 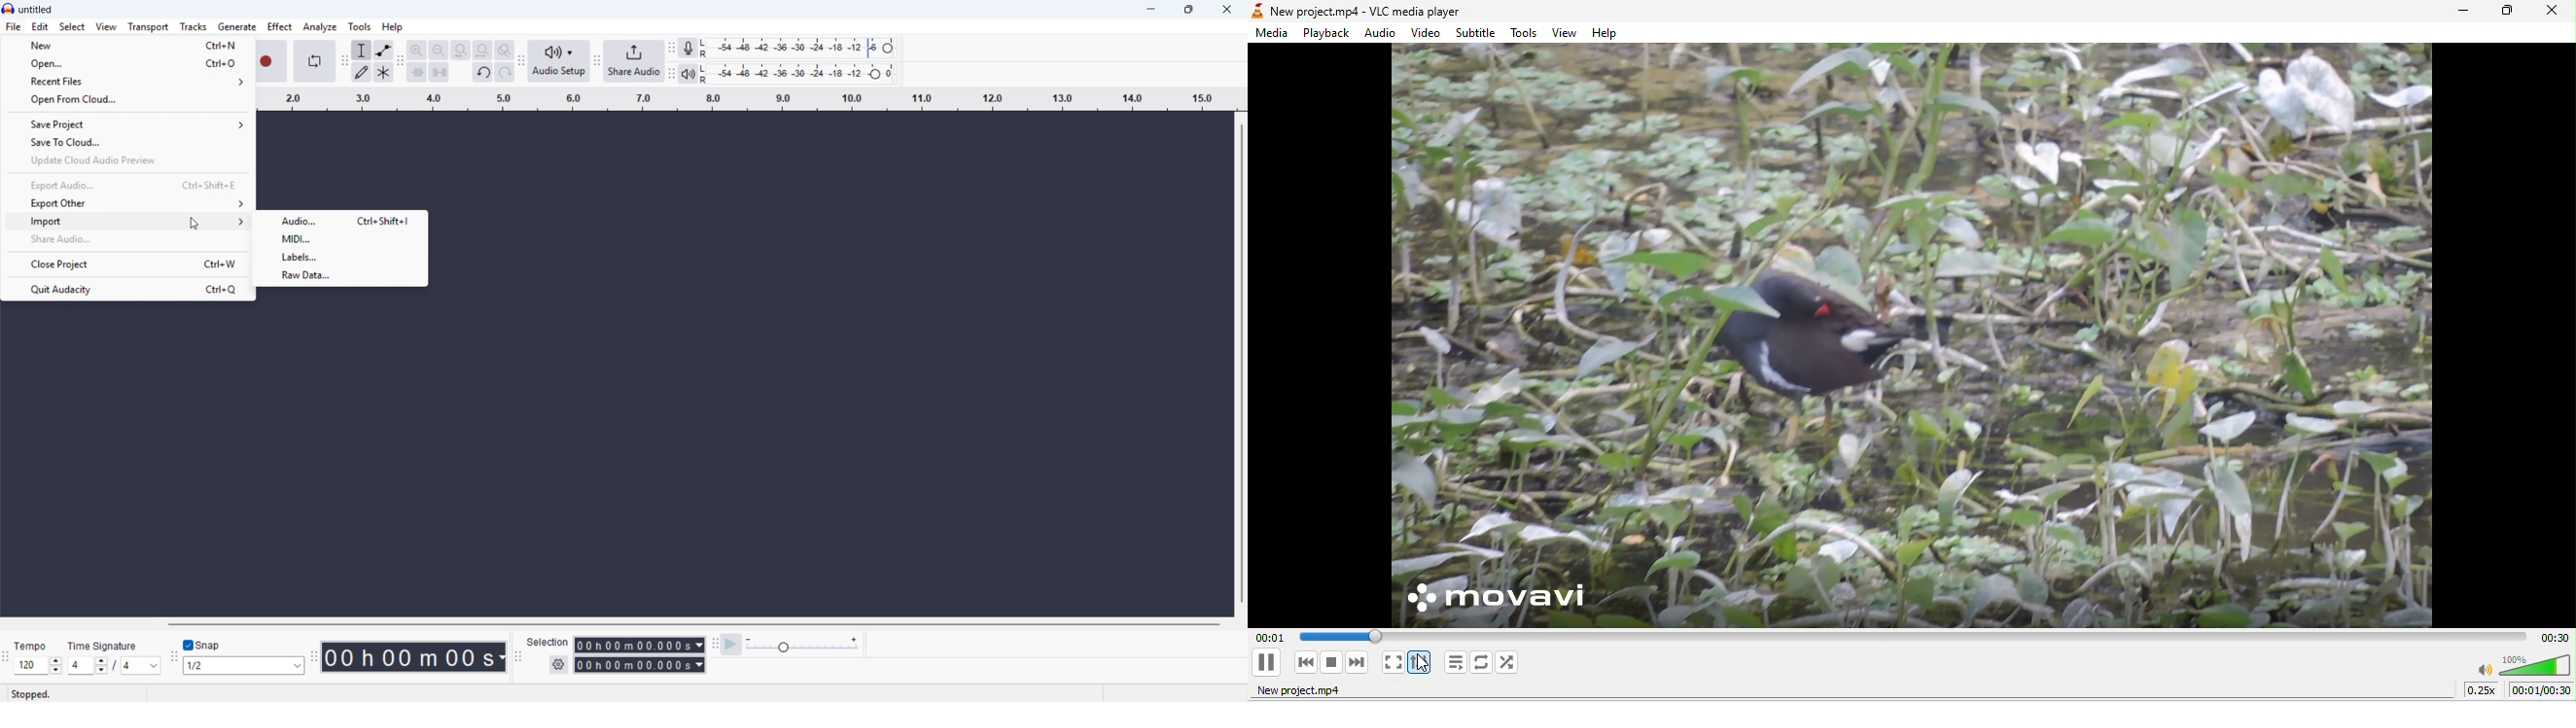 What do you see at coordinates (343, 60) in the screenshot?
I see `Tools toolbar ` at bounding box center [343, 60].